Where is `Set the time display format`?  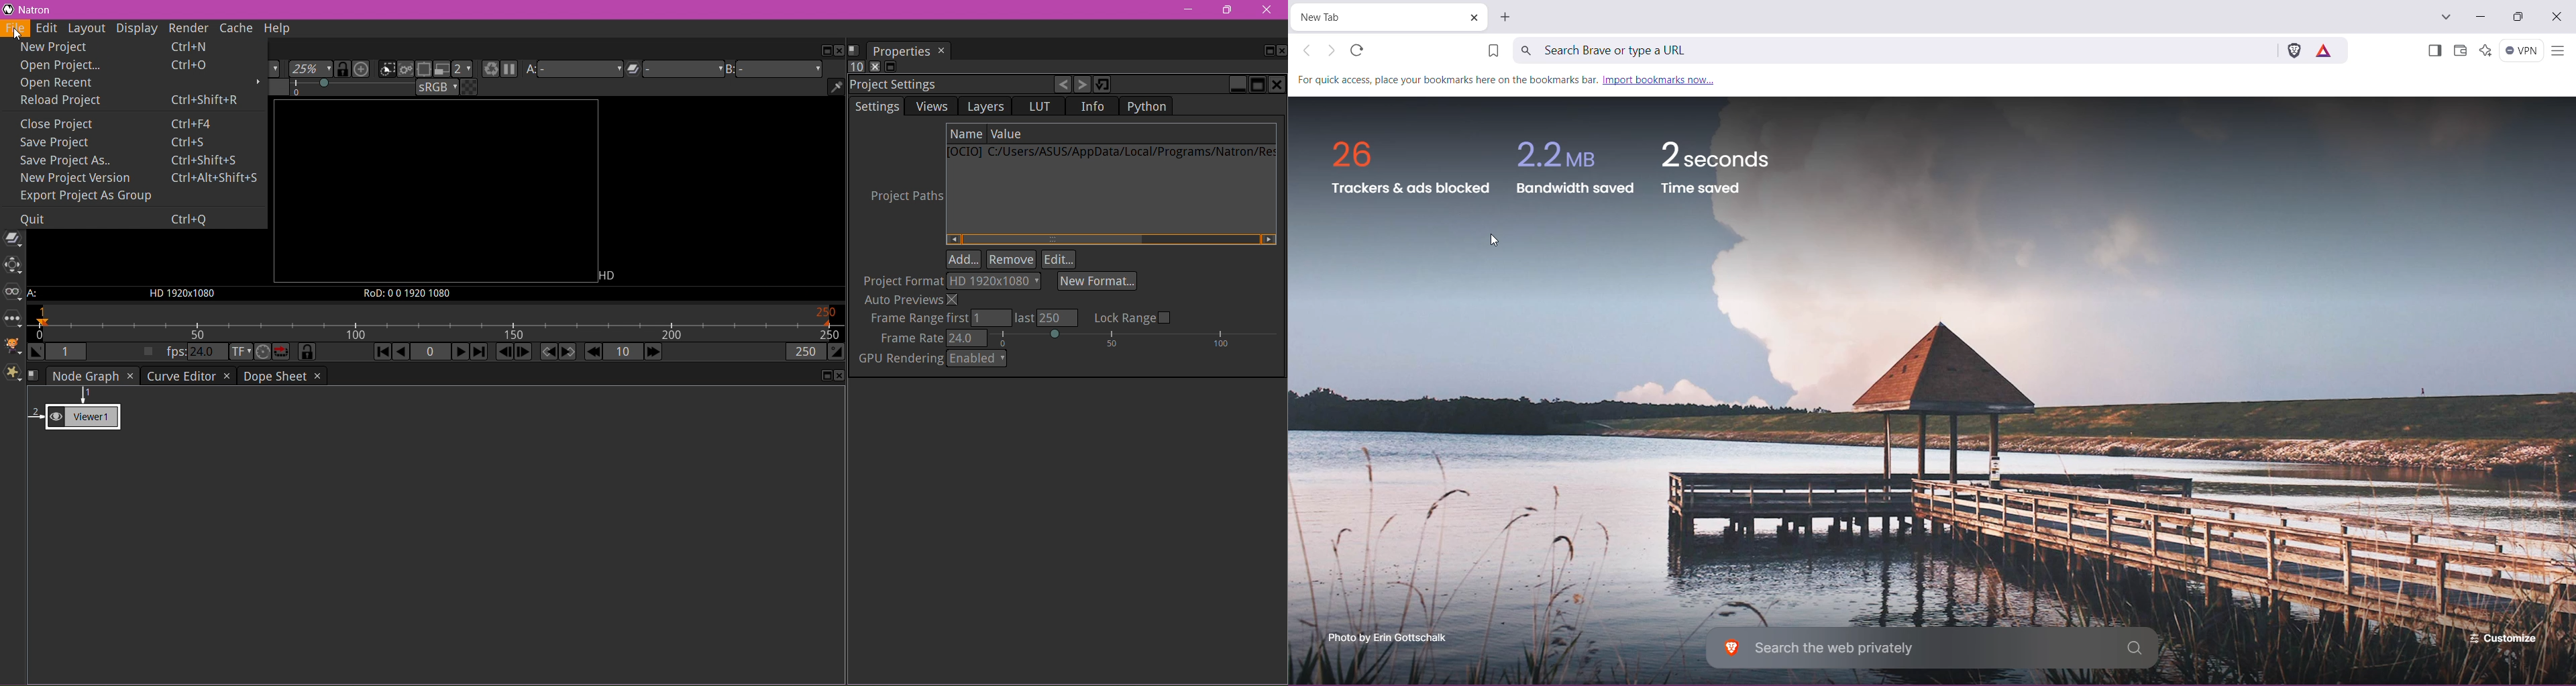 Set the time display format is located at coordinates (241, 353).